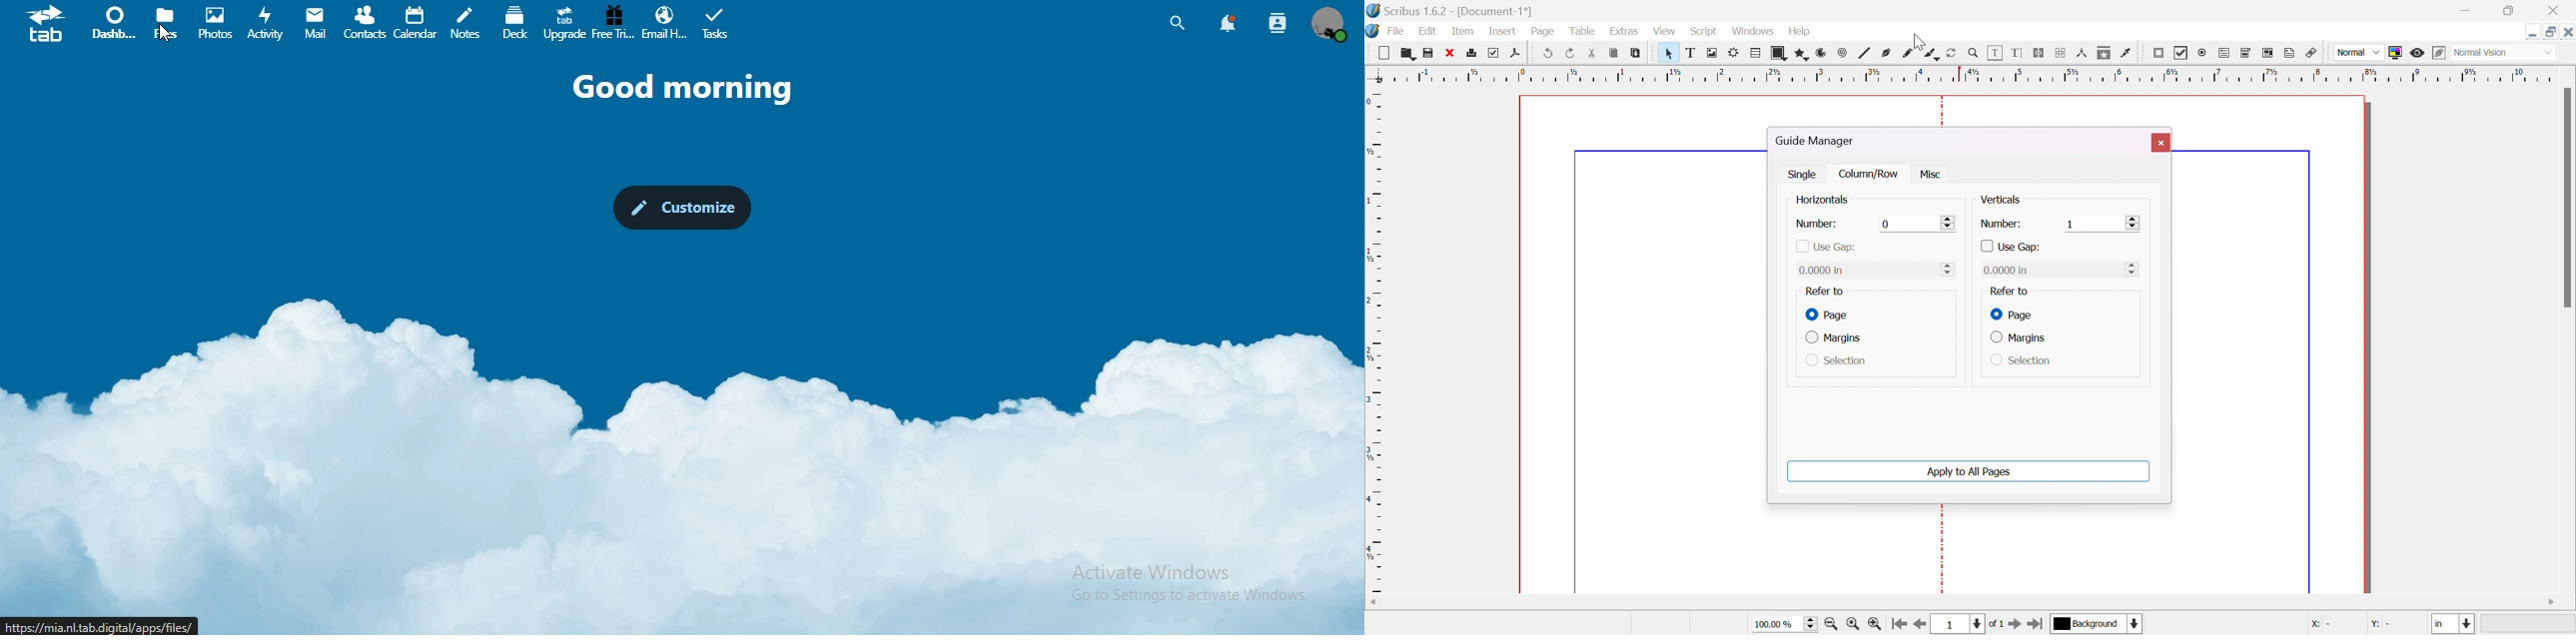 The width and height of the screenshot is (2576, 644). Describe the element at coordinates (2505, 54) in the screenshot. I see `Select visual appearance of display` at that location.